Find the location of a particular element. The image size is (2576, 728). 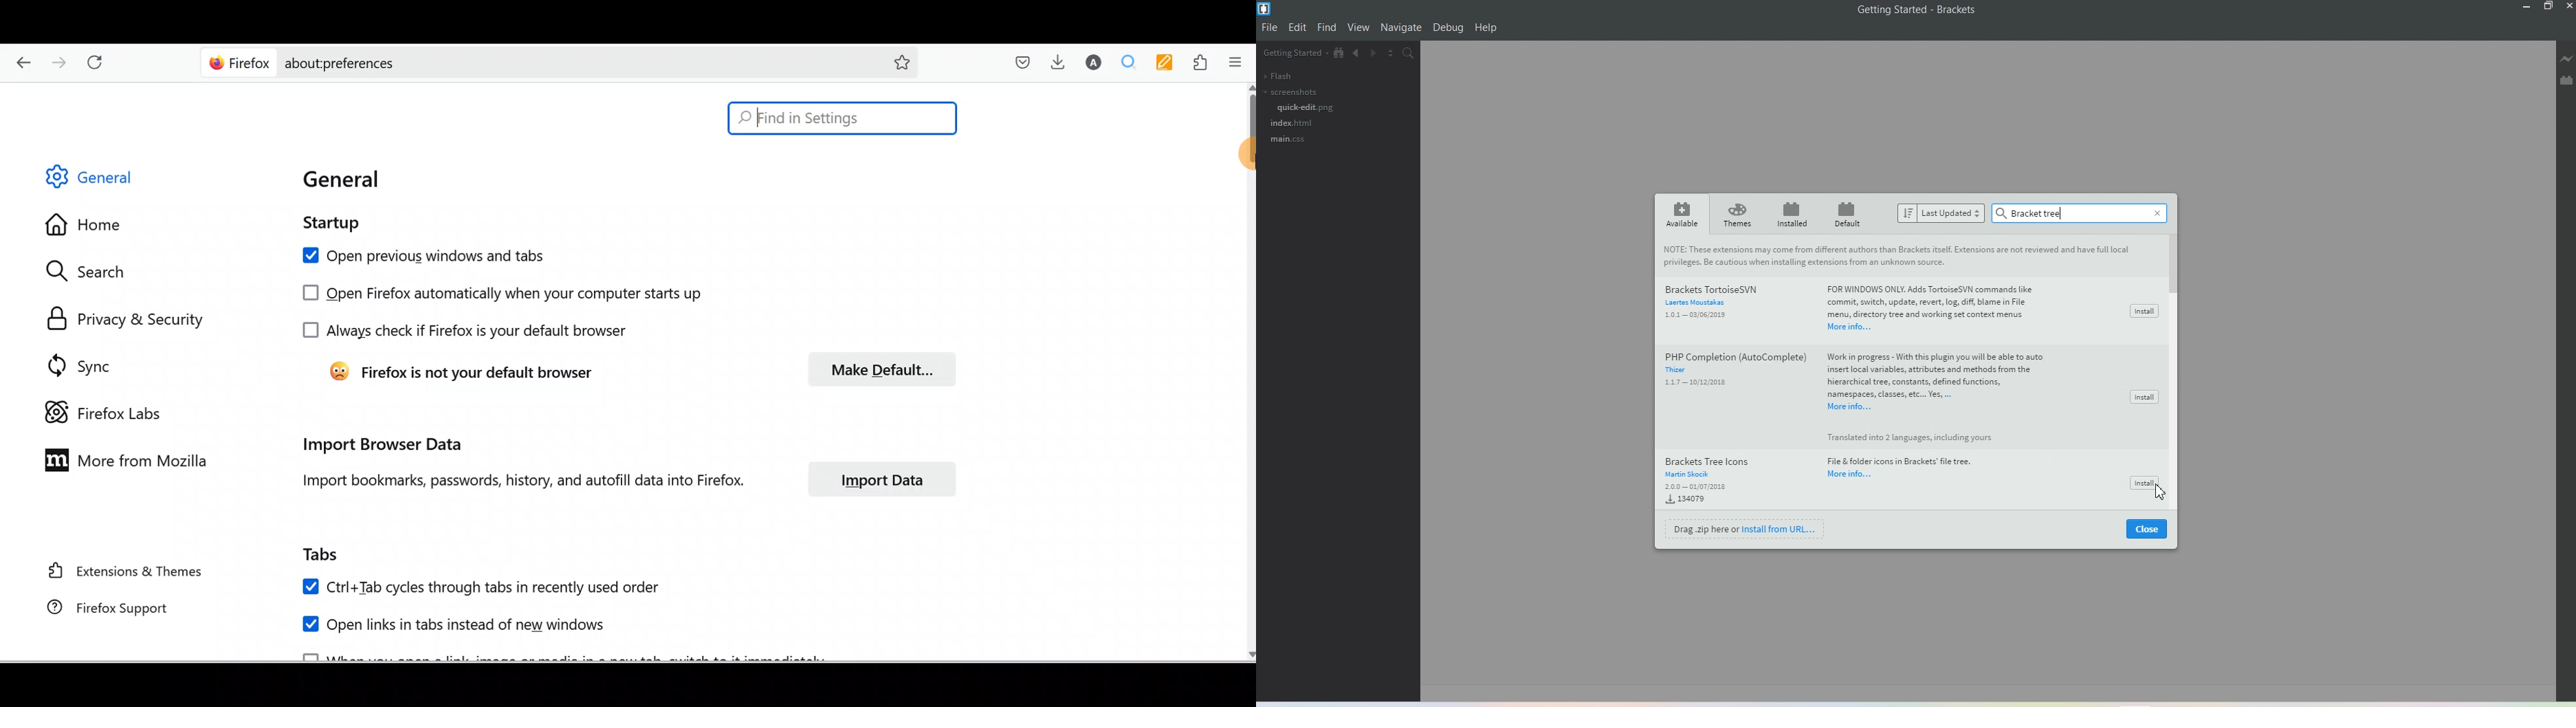

Always check if Firefox is your default browser is located at coordinates (463, 331).